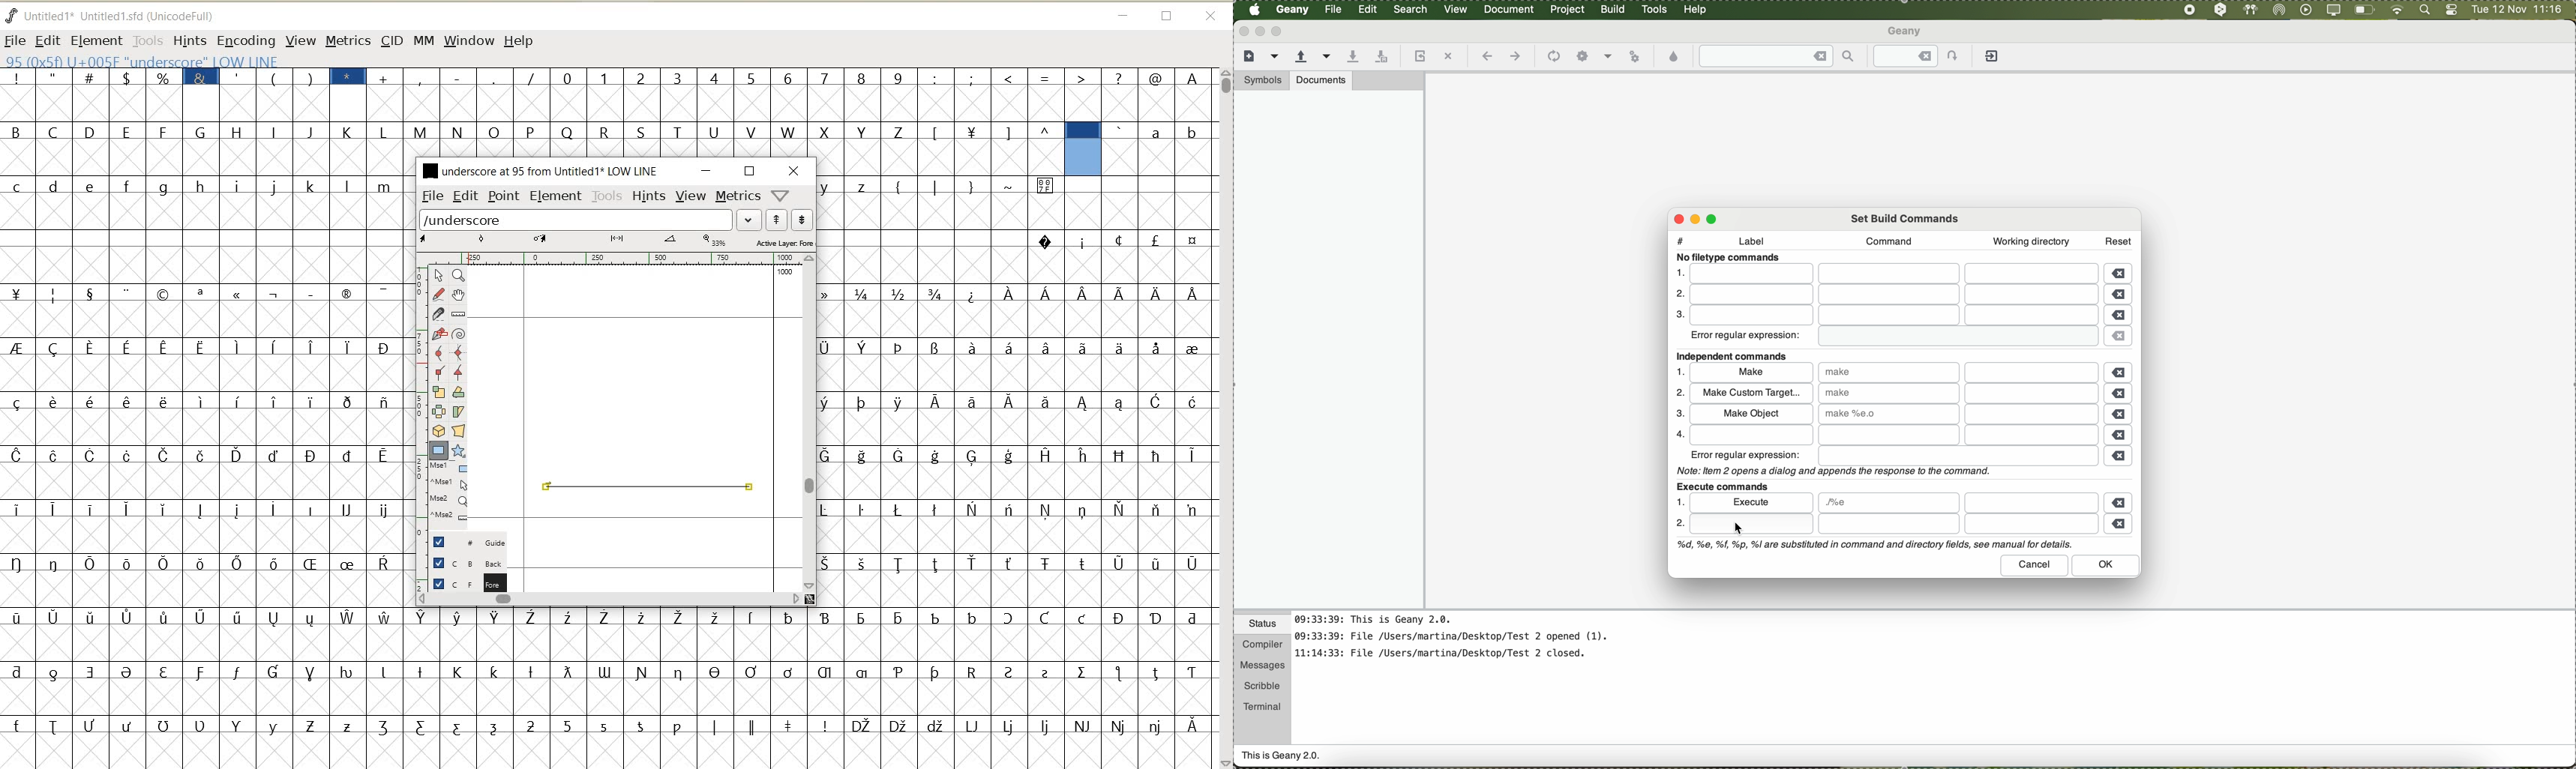 The width and height of the screenshot is (2576, 784). What do you see at coordinates (1262, 625) in the screenshot?
I see `status` at bounding box center [1262, 625].